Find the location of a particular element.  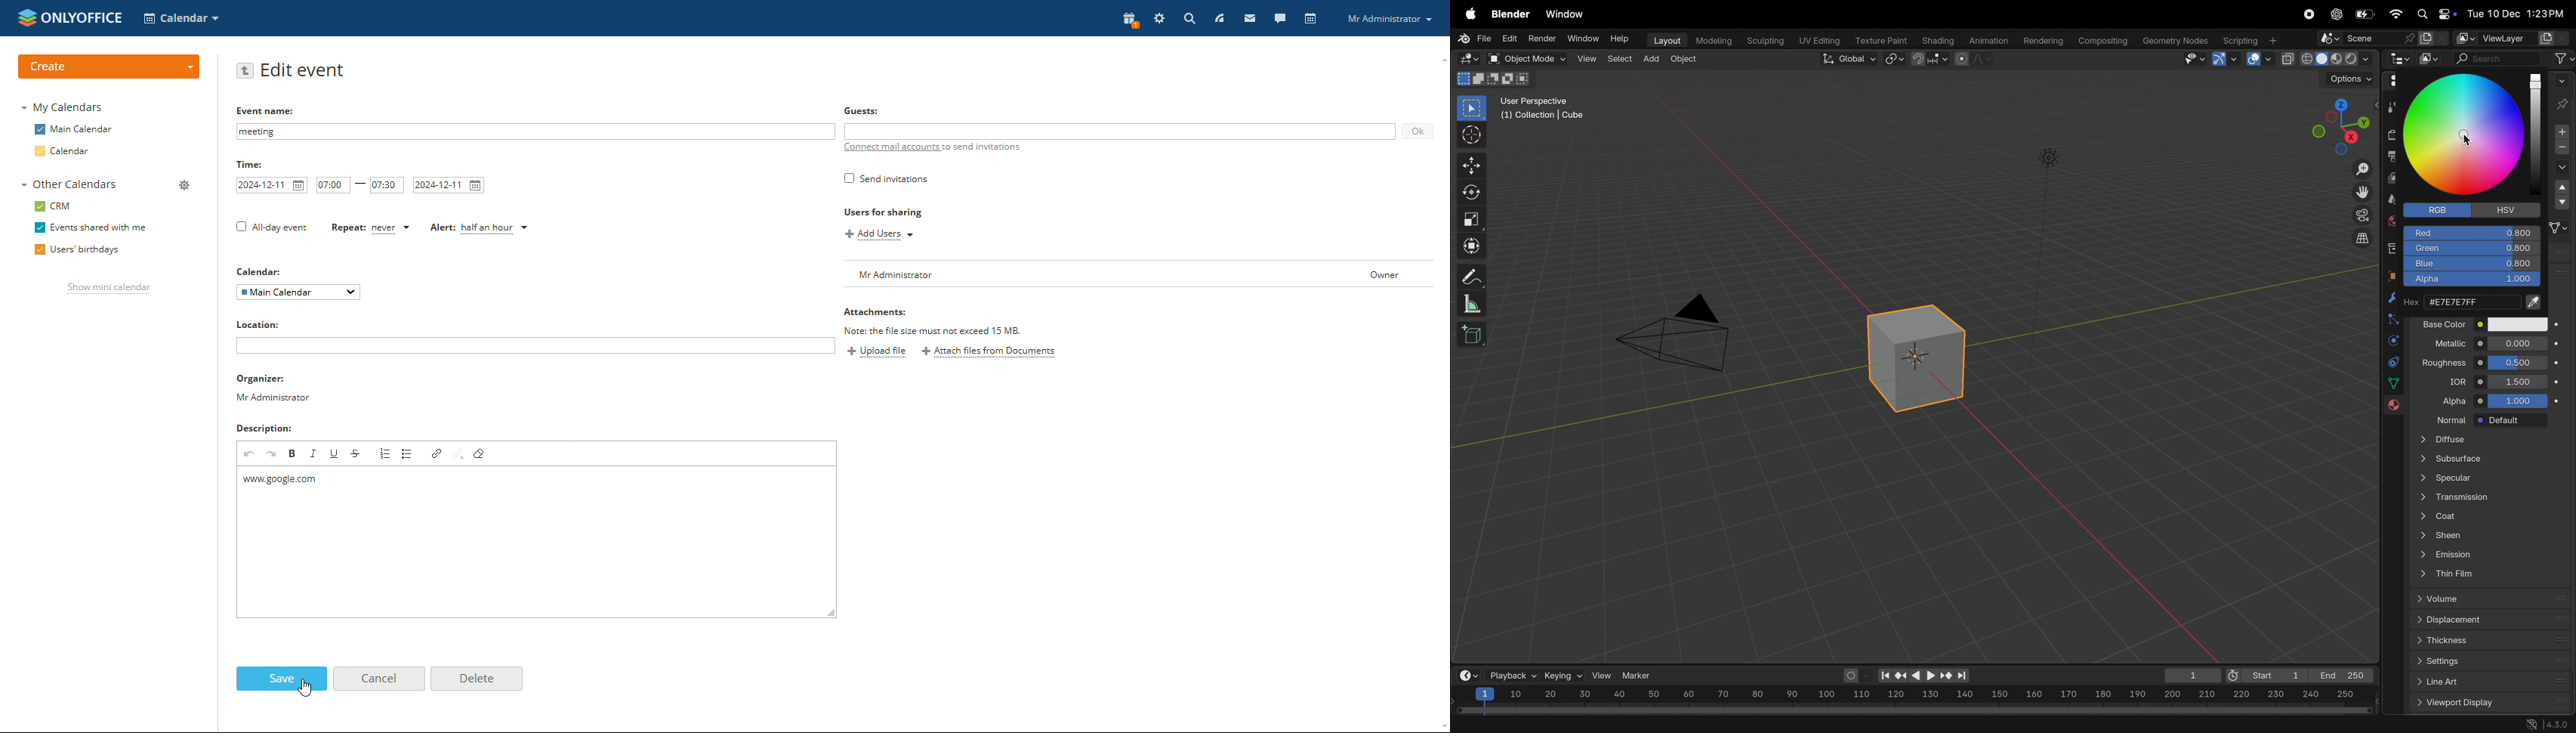

transform point is located at coordinates (1931, 59).